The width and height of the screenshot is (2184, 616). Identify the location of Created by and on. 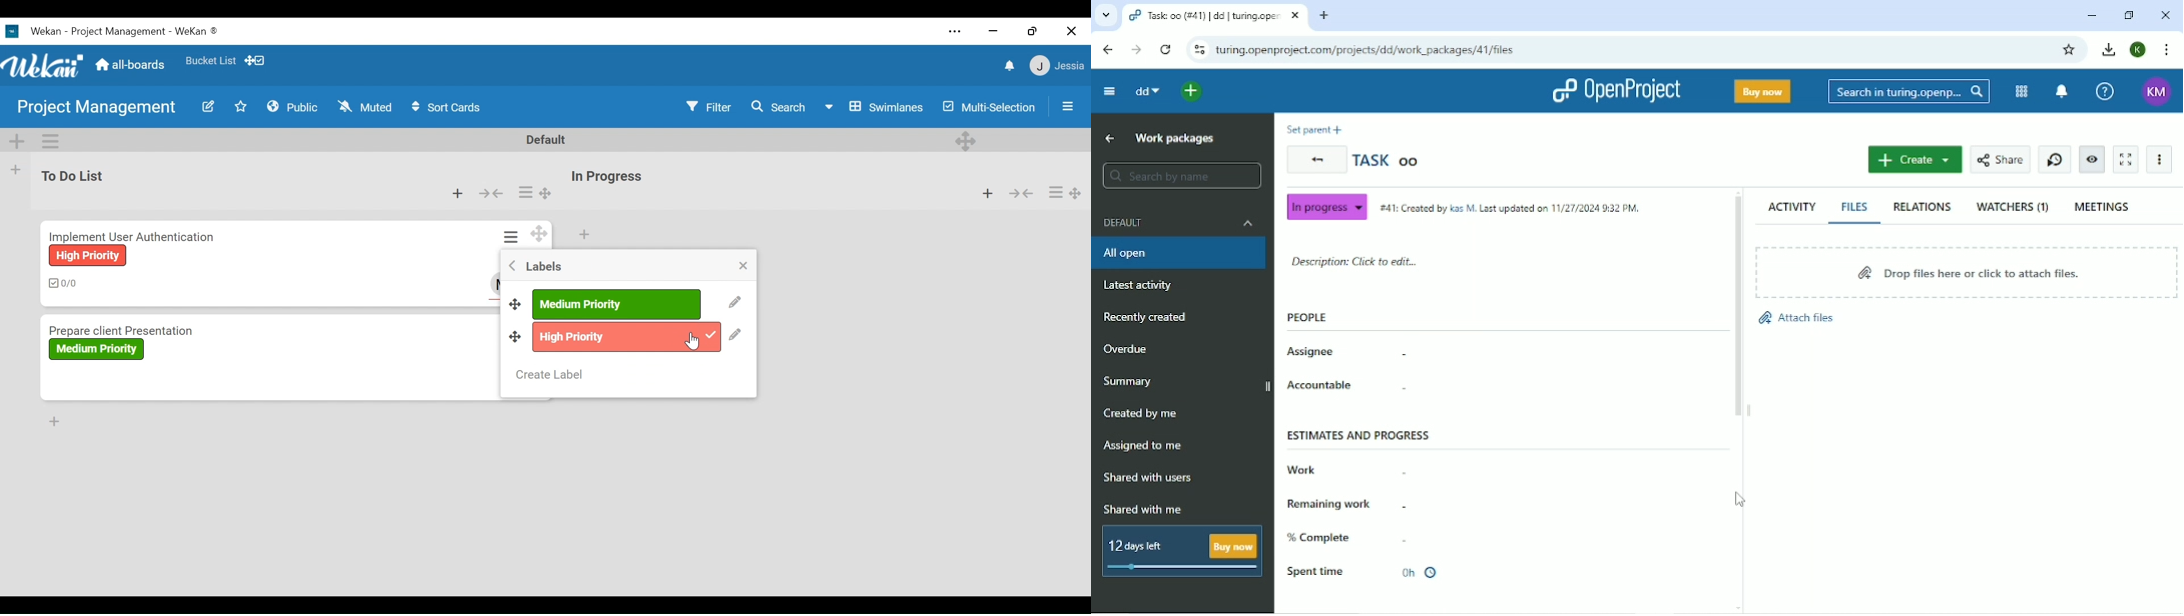
(1510, 207).